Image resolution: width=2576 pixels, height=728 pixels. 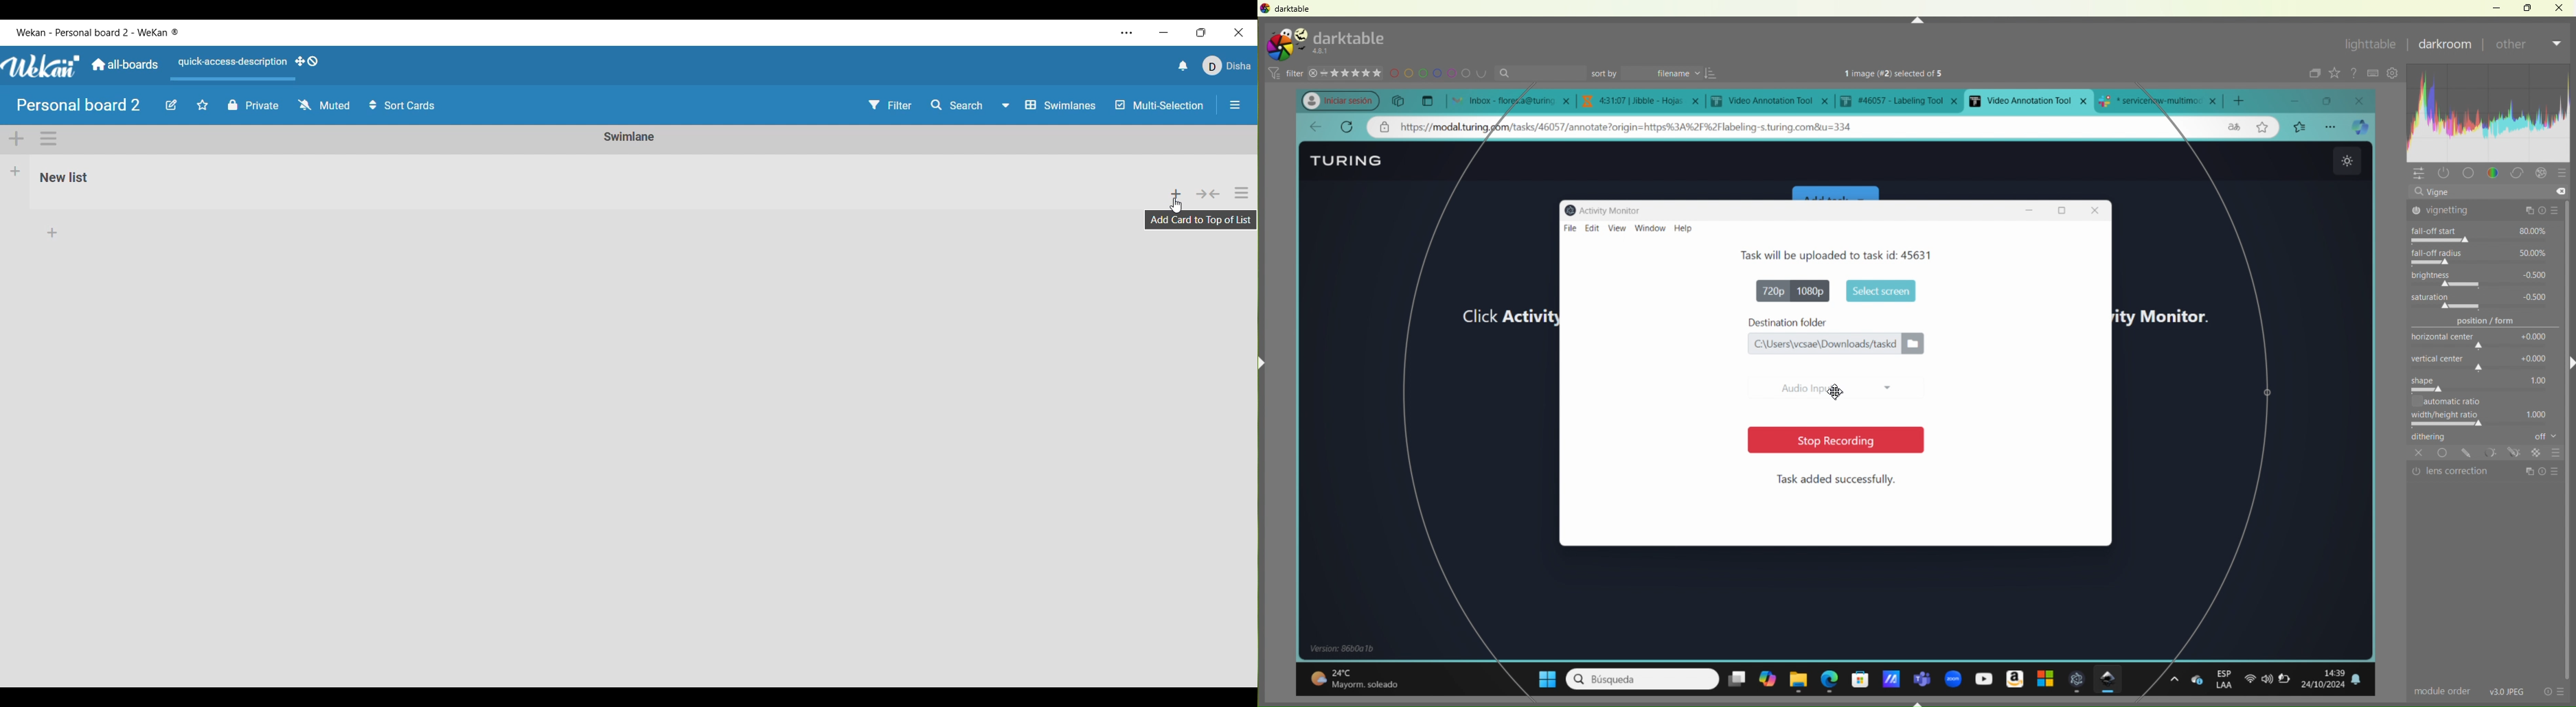 I want to click on sort by, so click(x=1654, y=72).